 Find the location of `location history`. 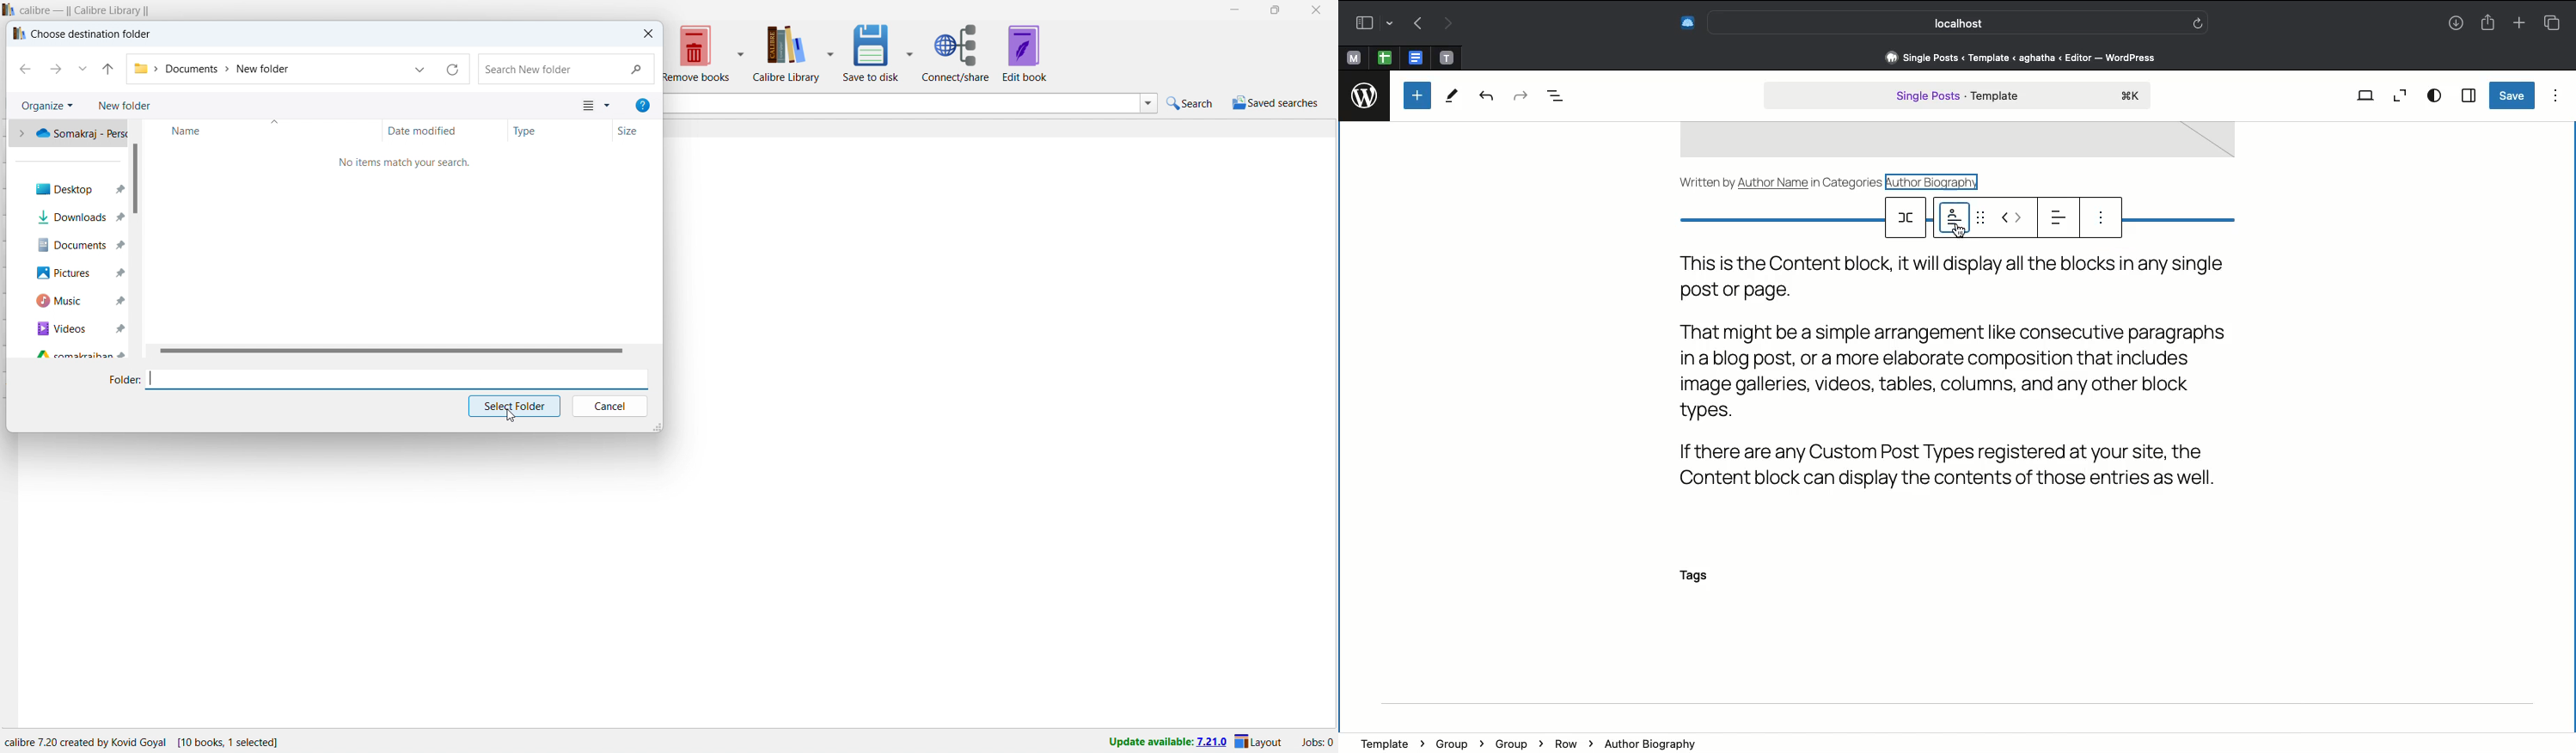

location history is located at coordinates (420, 68).